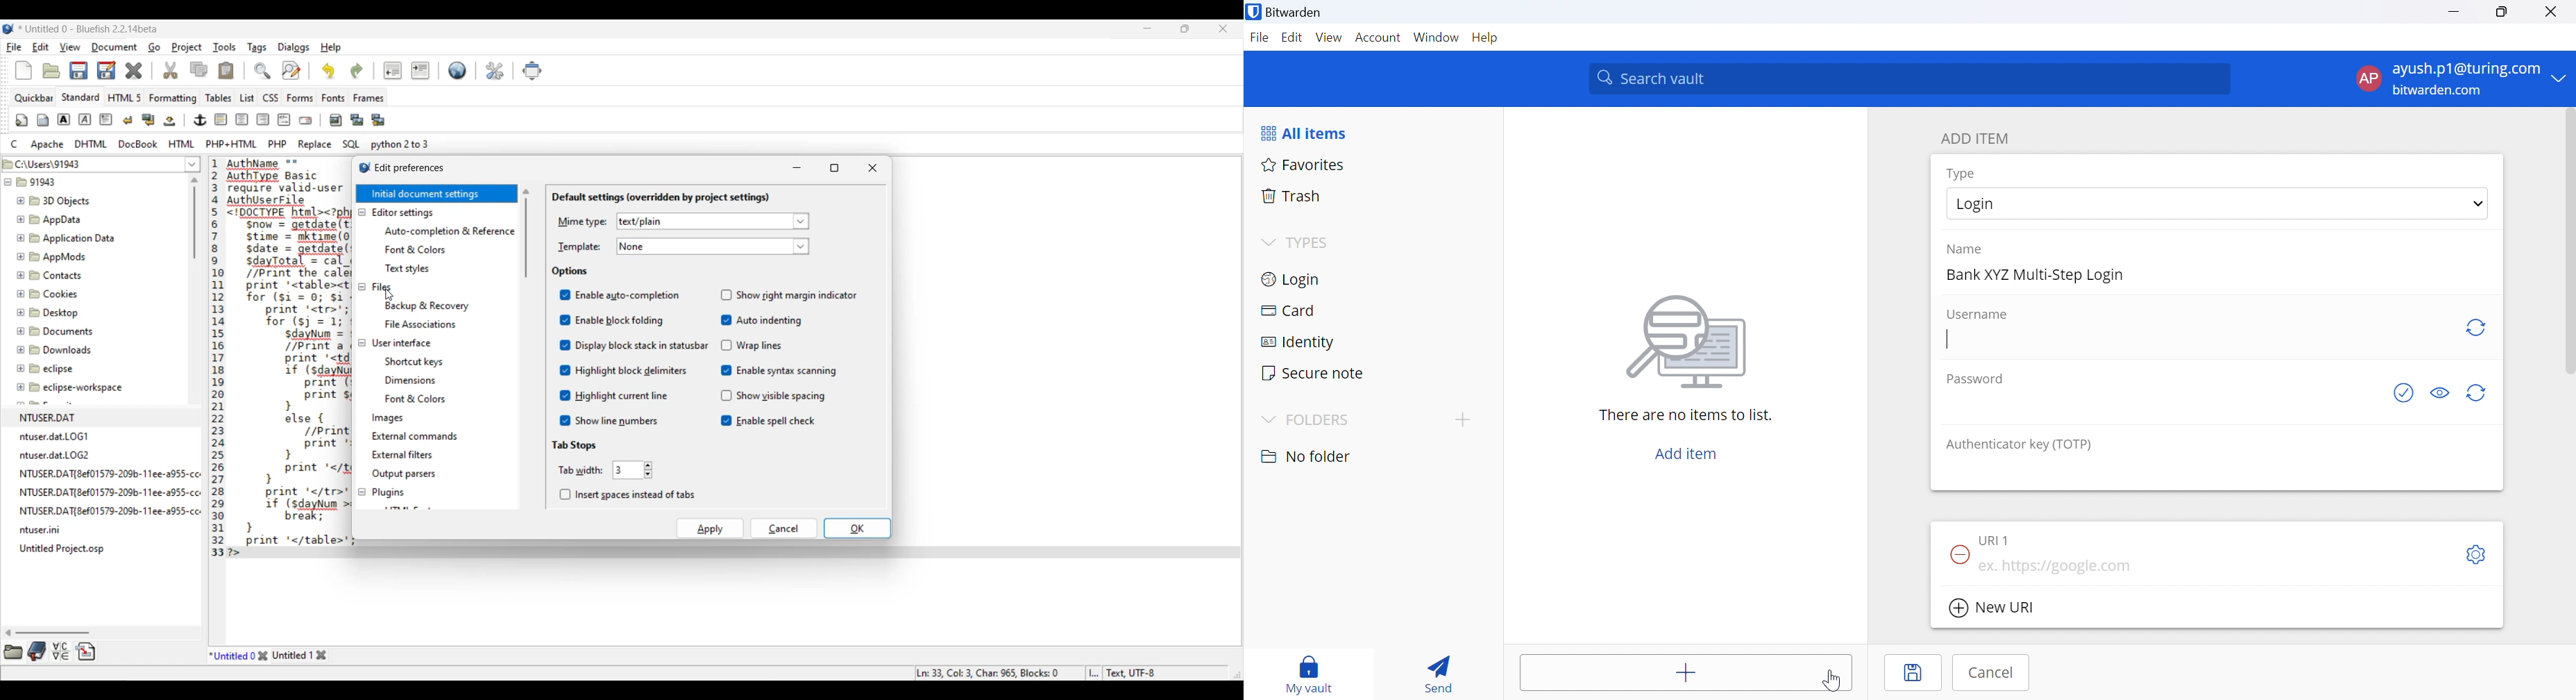  I want to click on Help, so click(1486, 39).